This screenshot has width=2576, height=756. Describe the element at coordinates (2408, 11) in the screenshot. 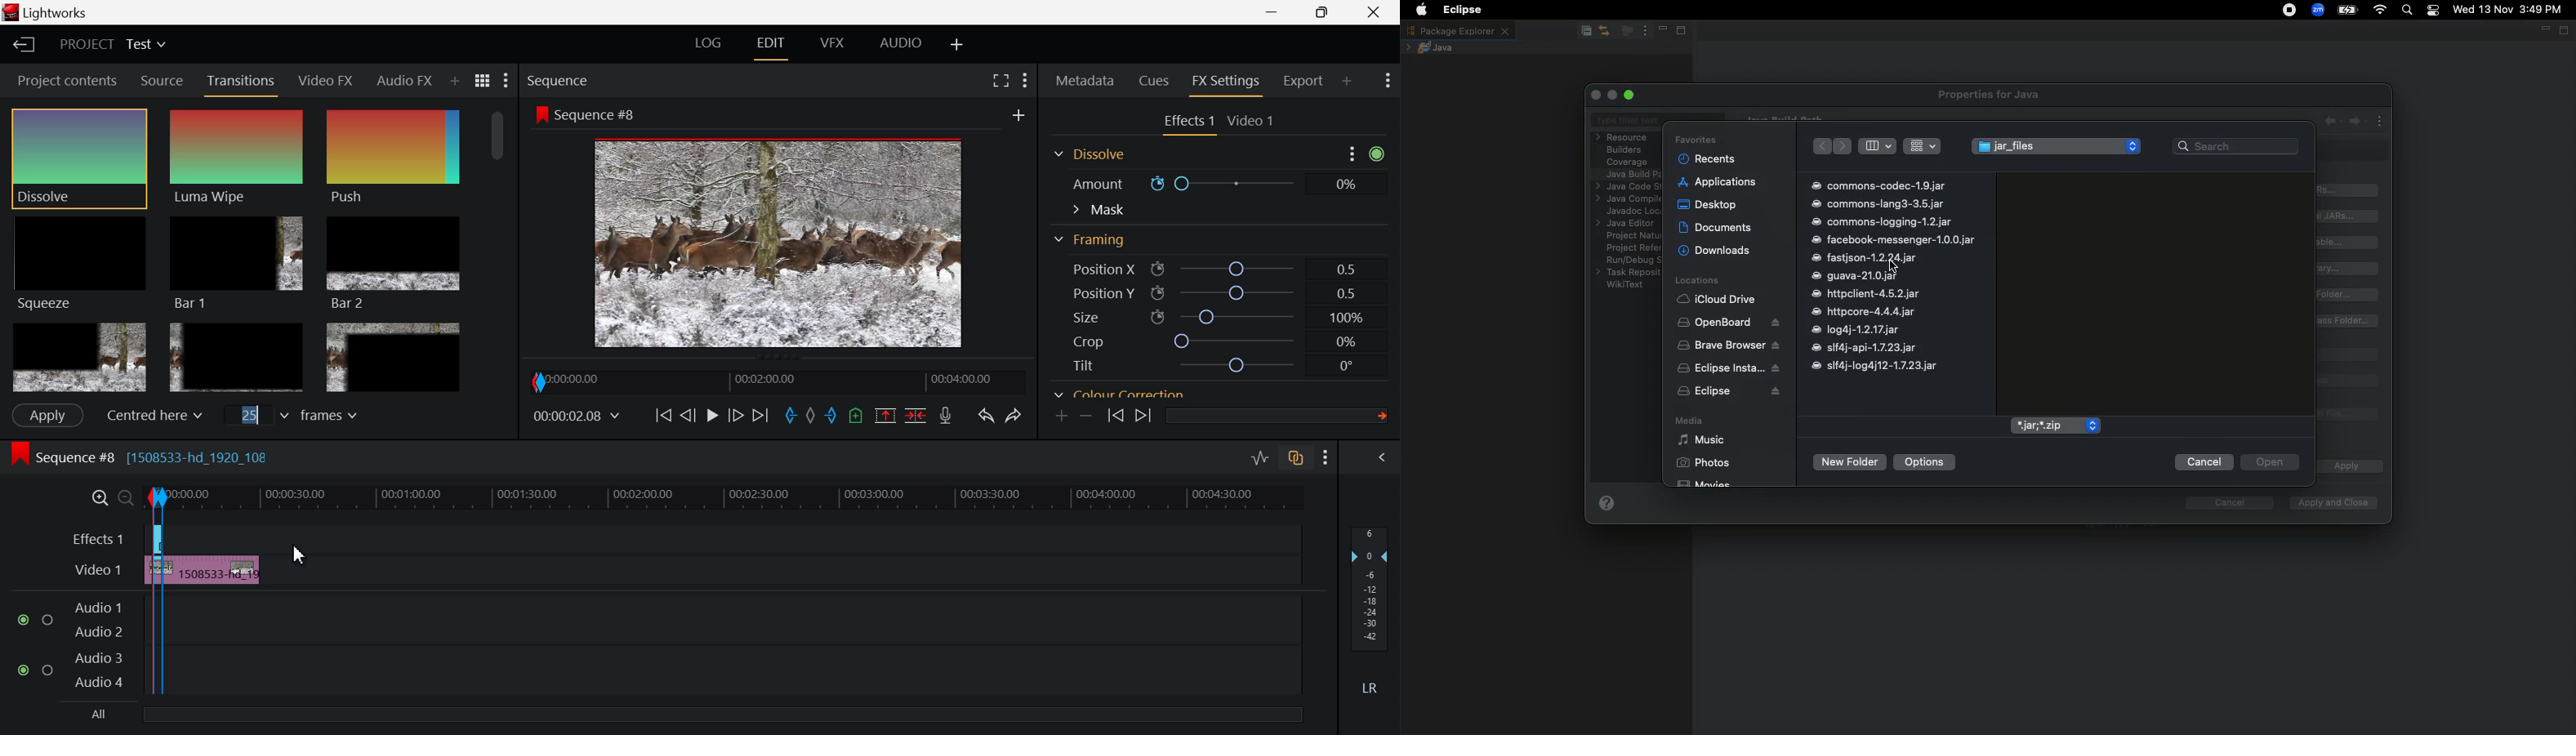

I see `Search` at that location.